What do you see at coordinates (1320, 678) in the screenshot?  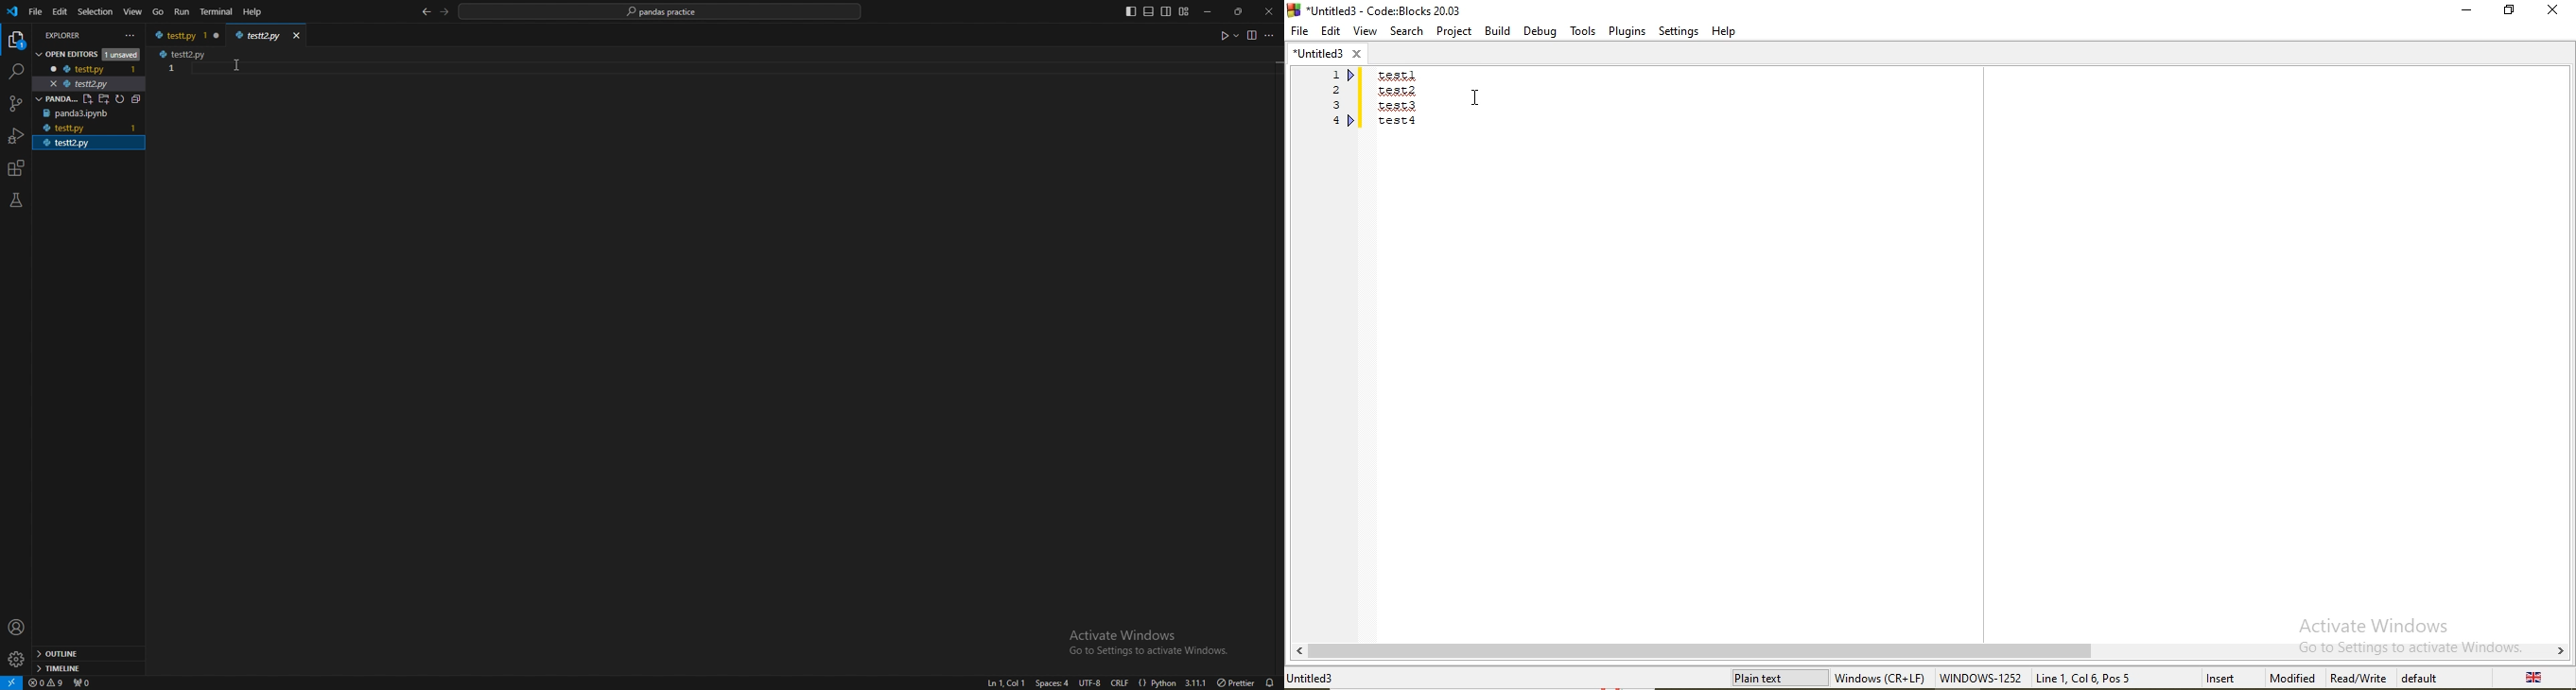 I see `file name` at bounding box center [1320, 678].